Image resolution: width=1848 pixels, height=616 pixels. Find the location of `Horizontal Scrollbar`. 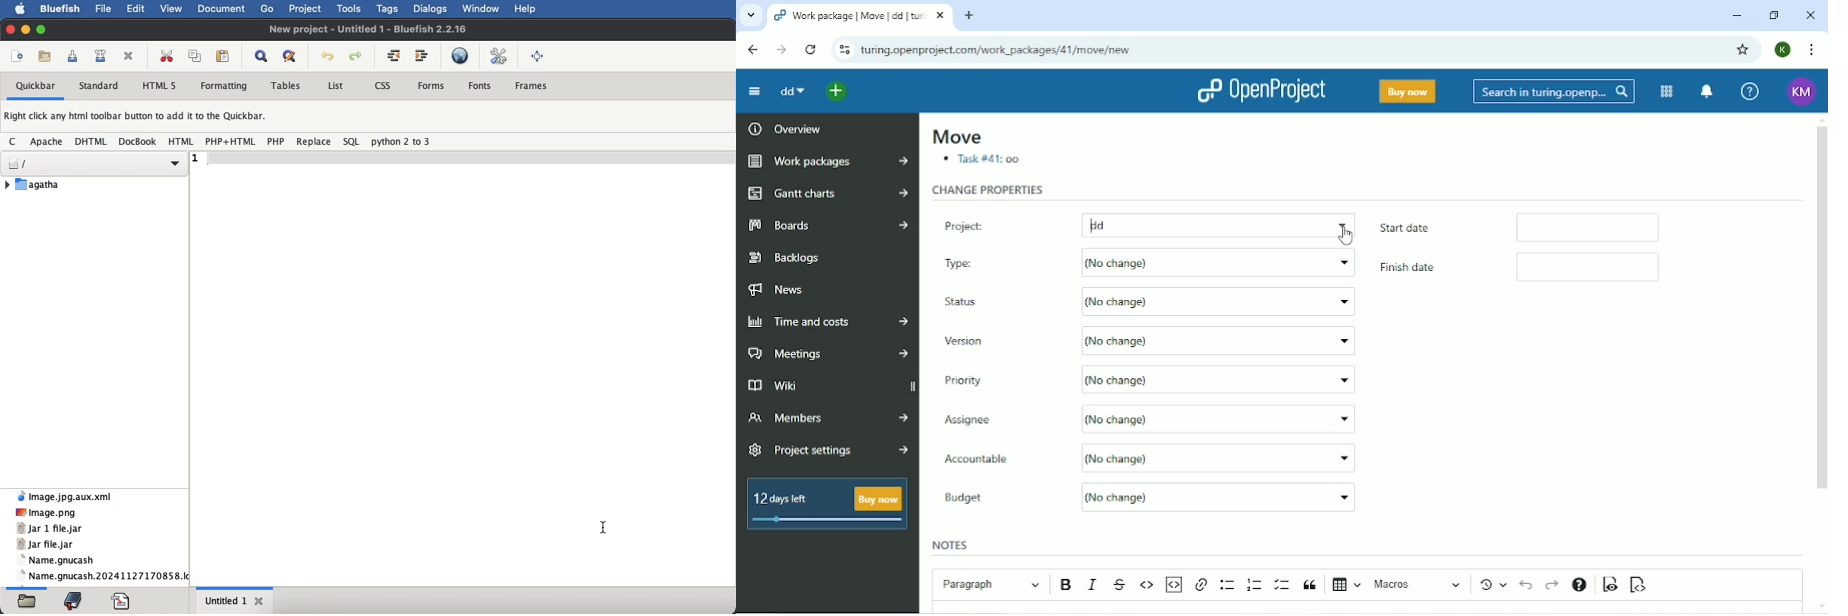

Horizontal Scrollbar is located at coordinates (27, 587).